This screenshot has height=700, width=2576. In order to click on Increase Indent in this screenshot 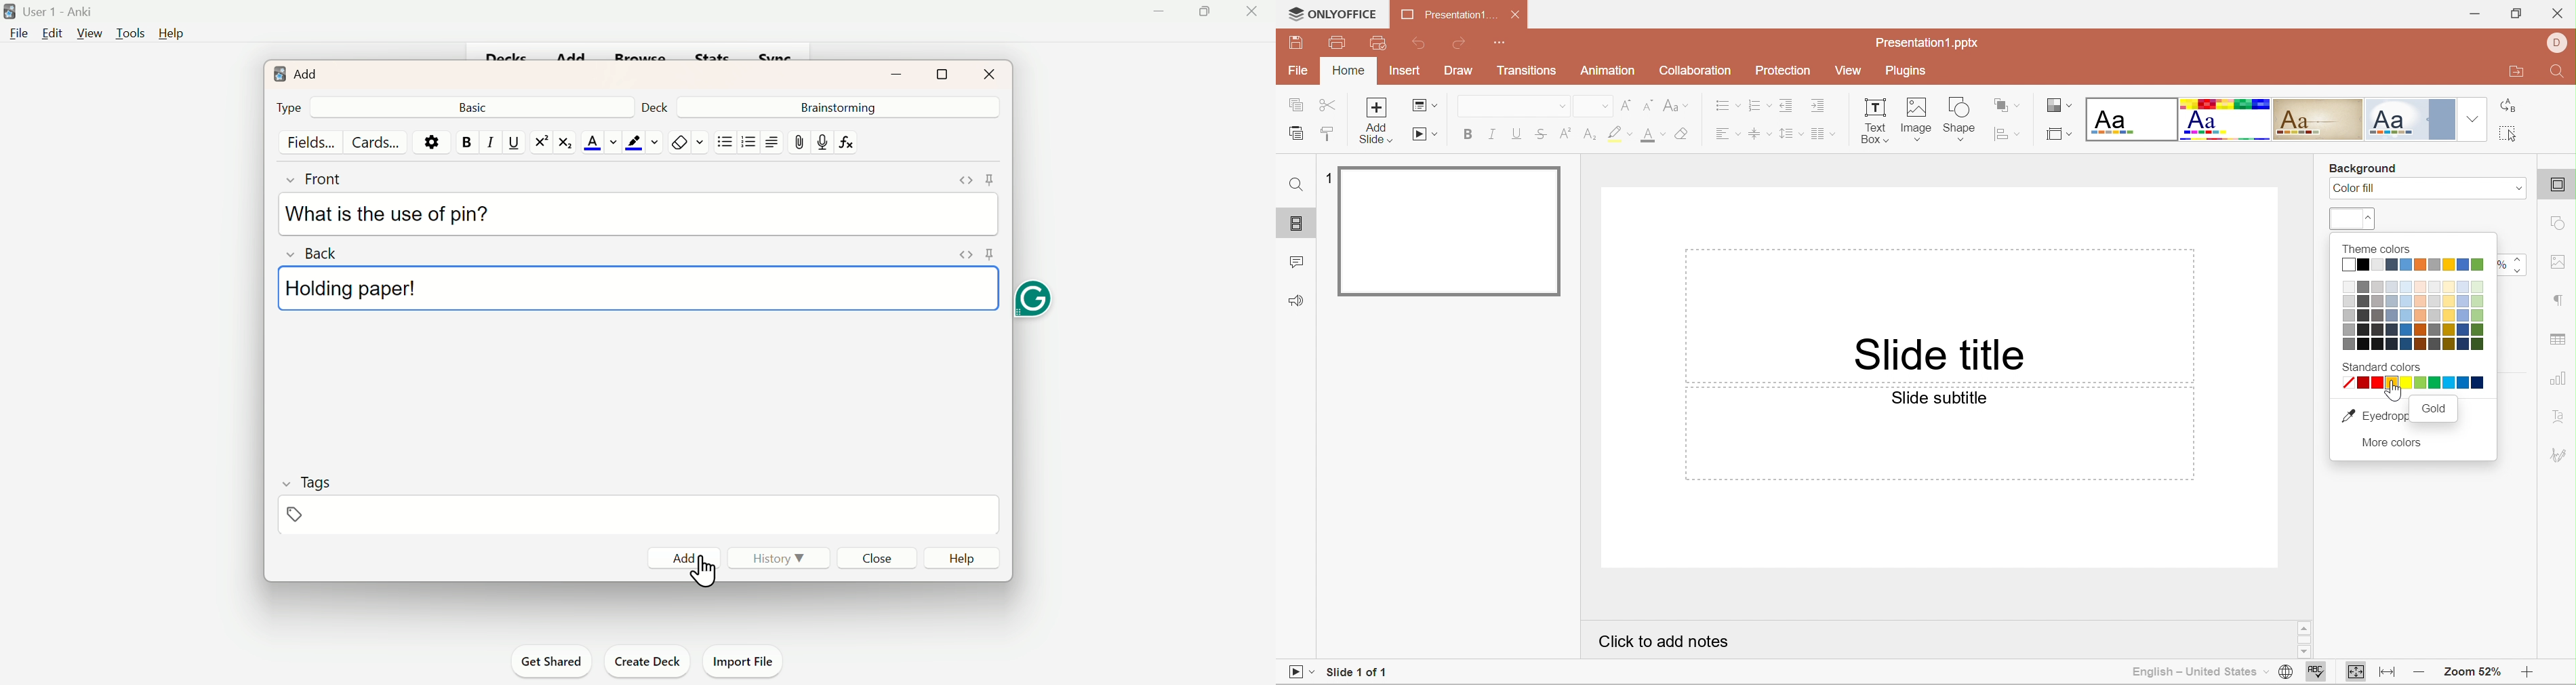, I will do `click(1818, 106)`.